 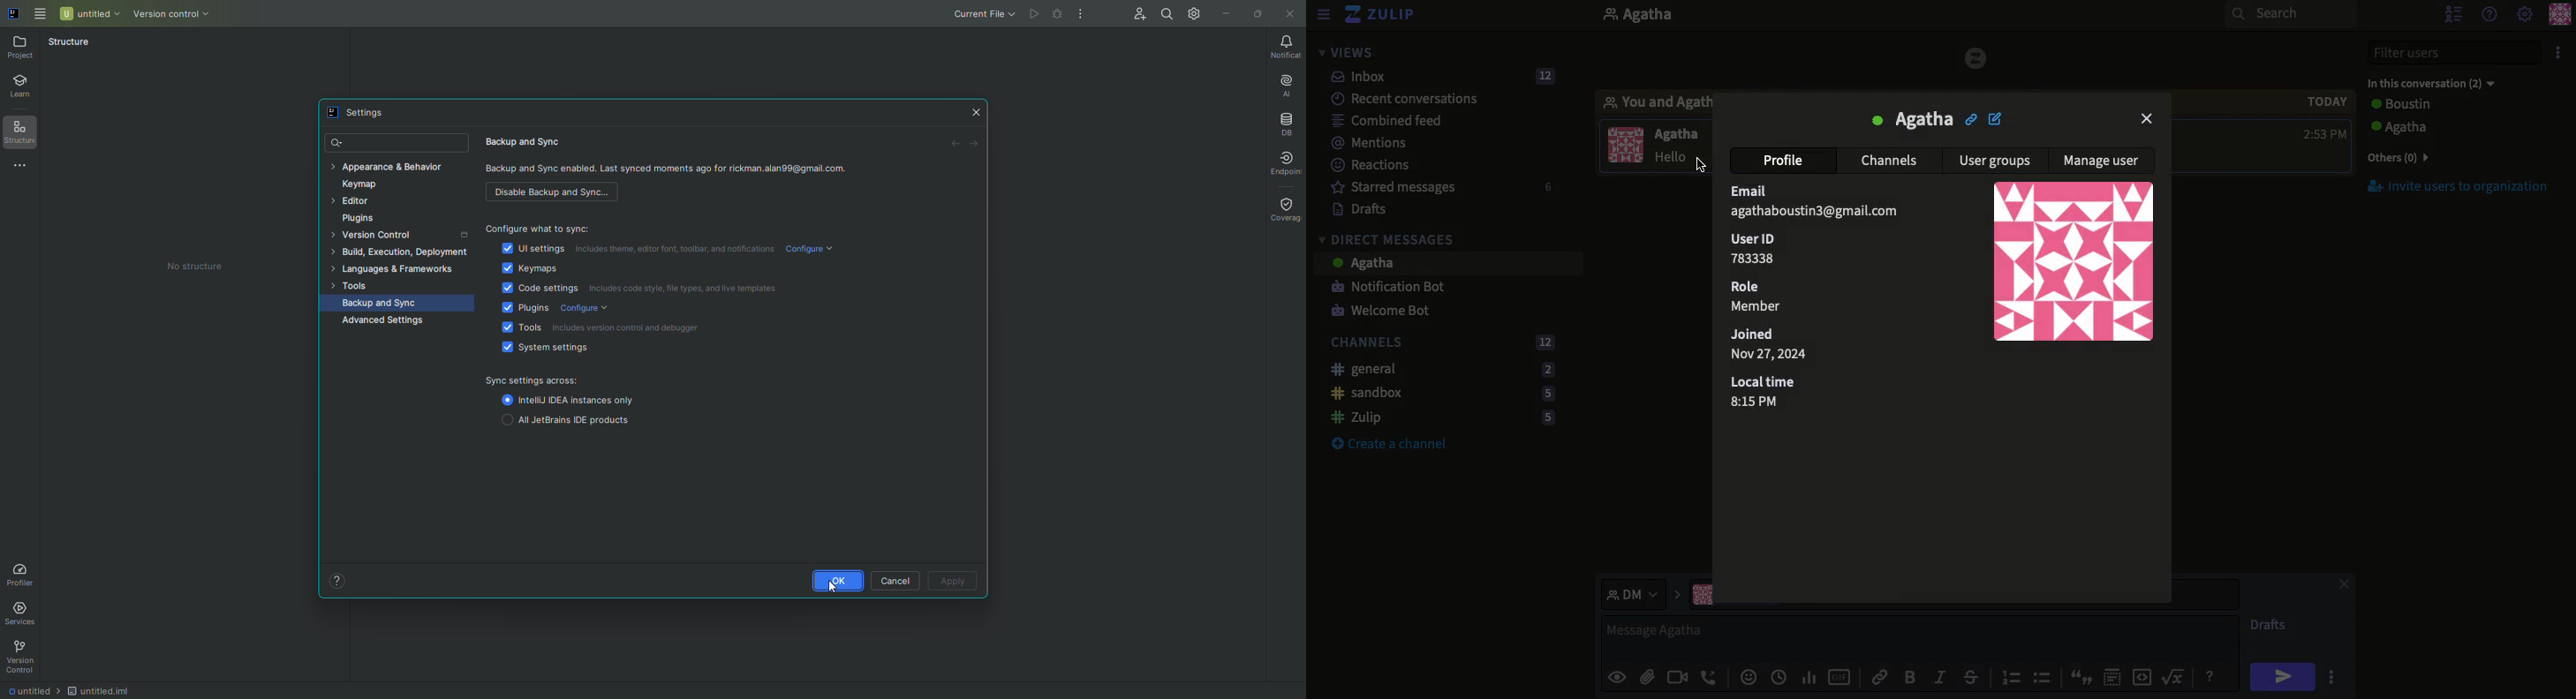 I want to click on Linke, so click(x=1970, y=117).